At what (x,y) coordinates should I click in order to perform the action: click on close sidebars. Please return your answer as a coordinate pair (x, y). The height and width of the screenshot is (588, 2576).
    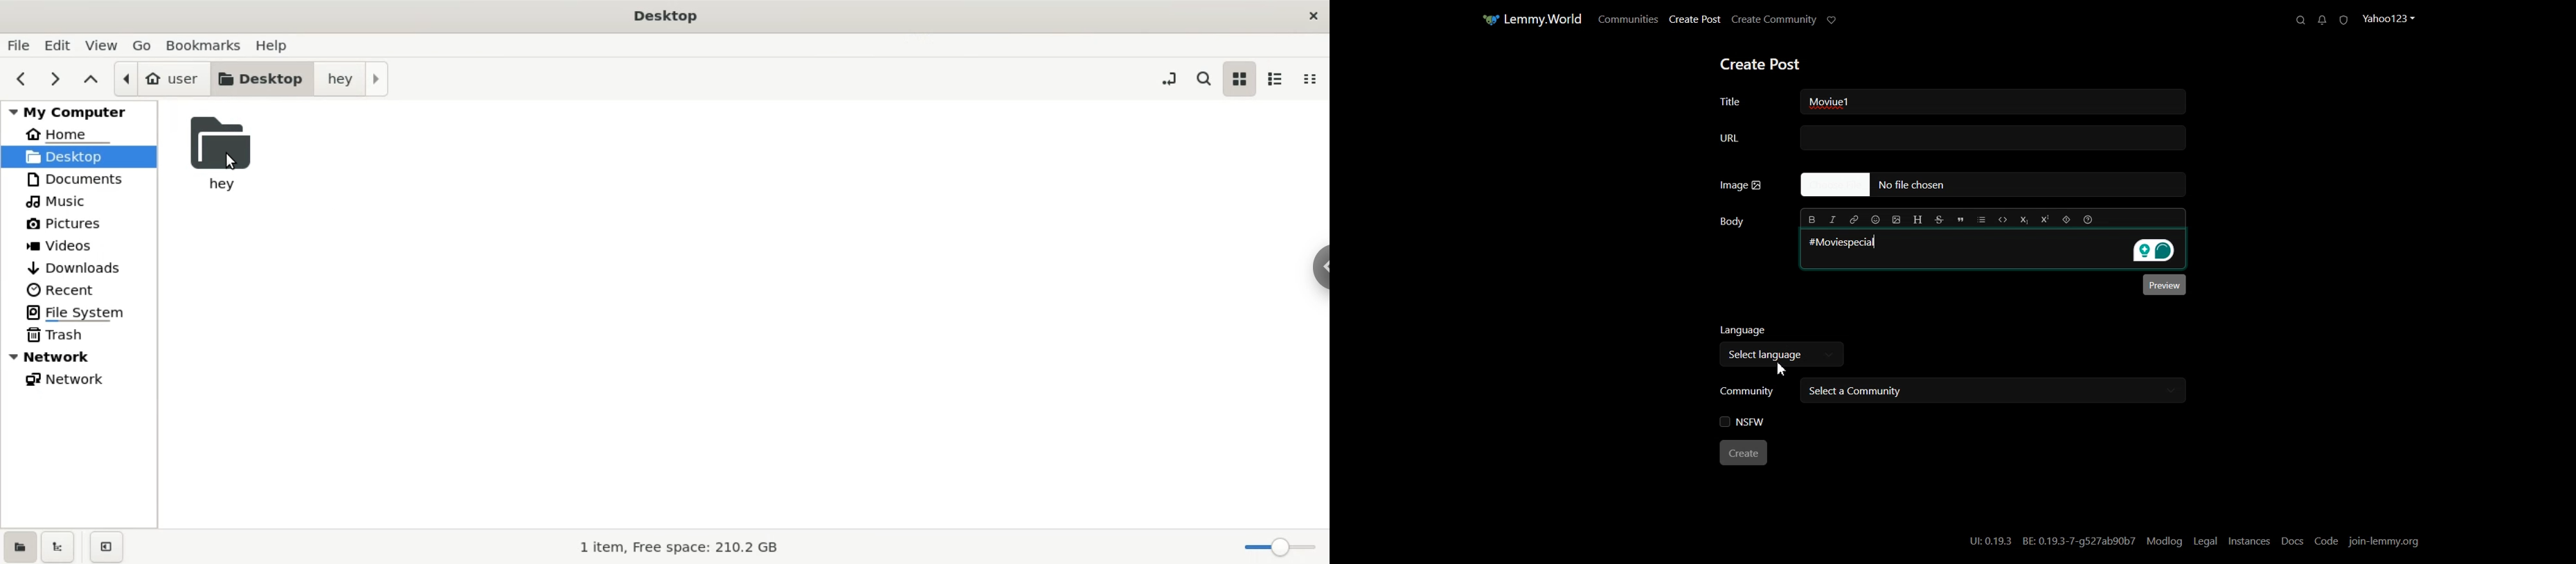
    Looking at the image, I should click on (106, 547).